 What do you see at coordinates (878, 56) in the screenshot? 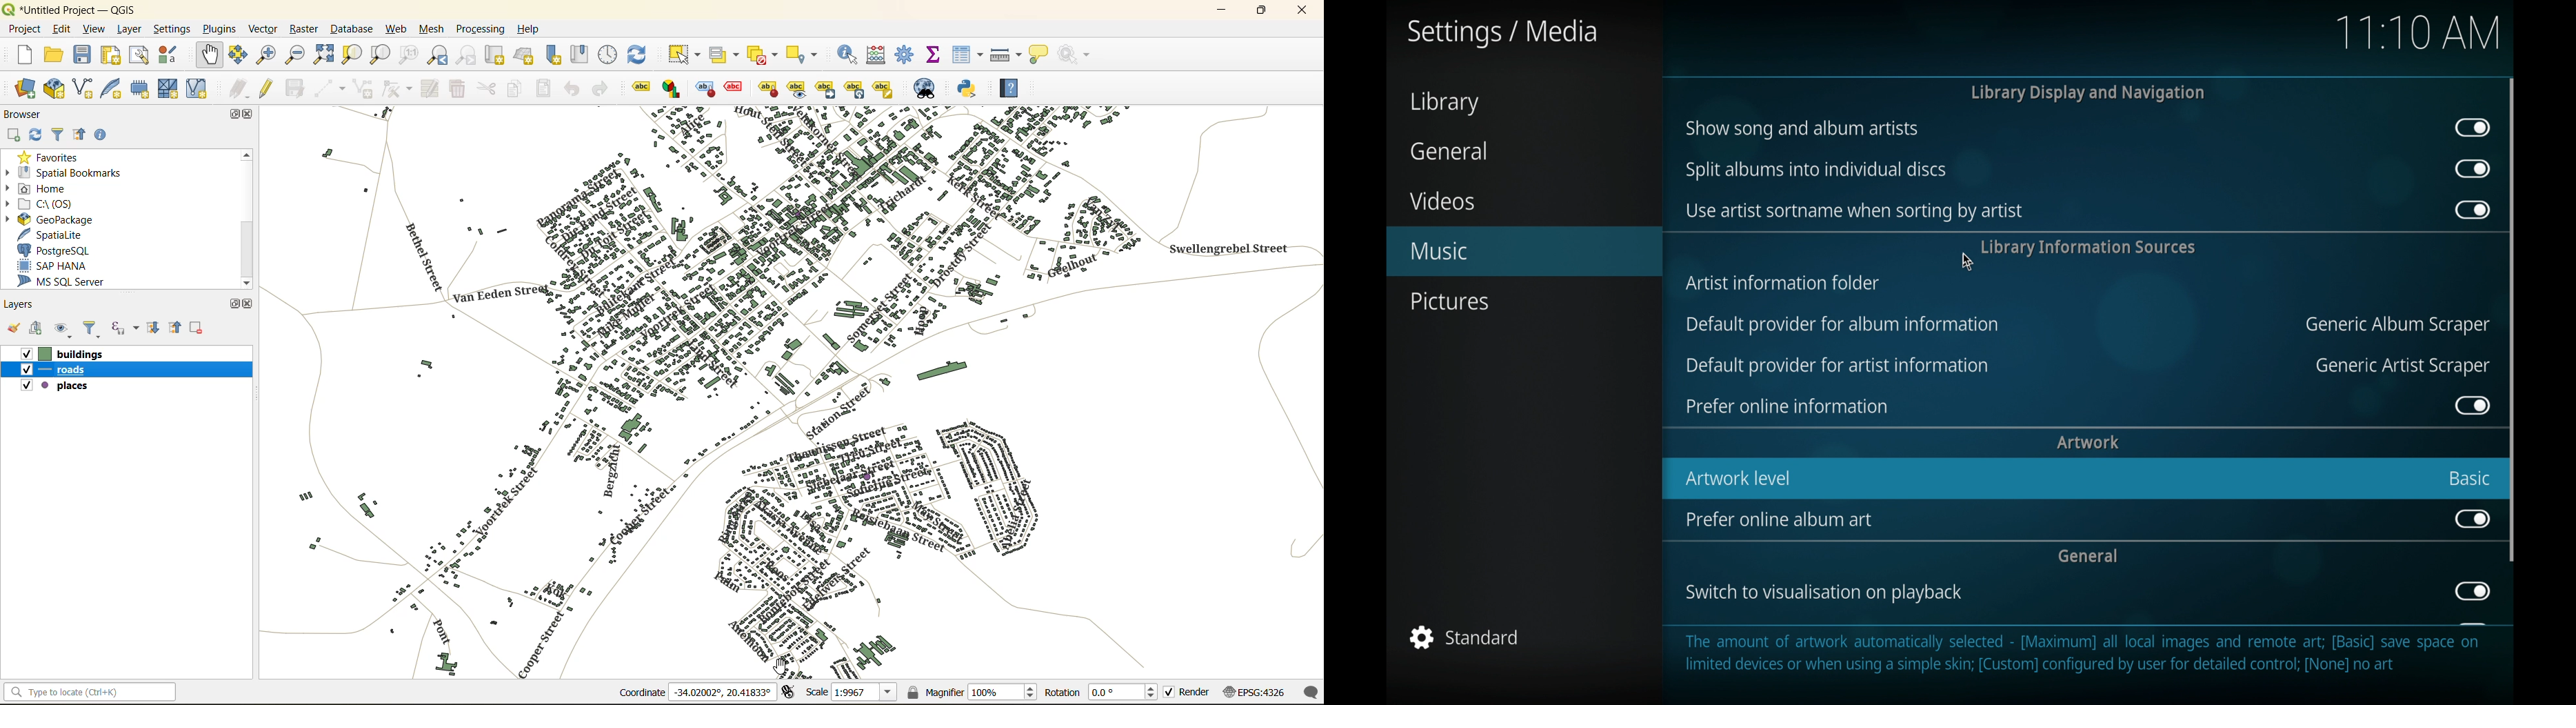
I see `calculator` at bounding box center [878, 56].